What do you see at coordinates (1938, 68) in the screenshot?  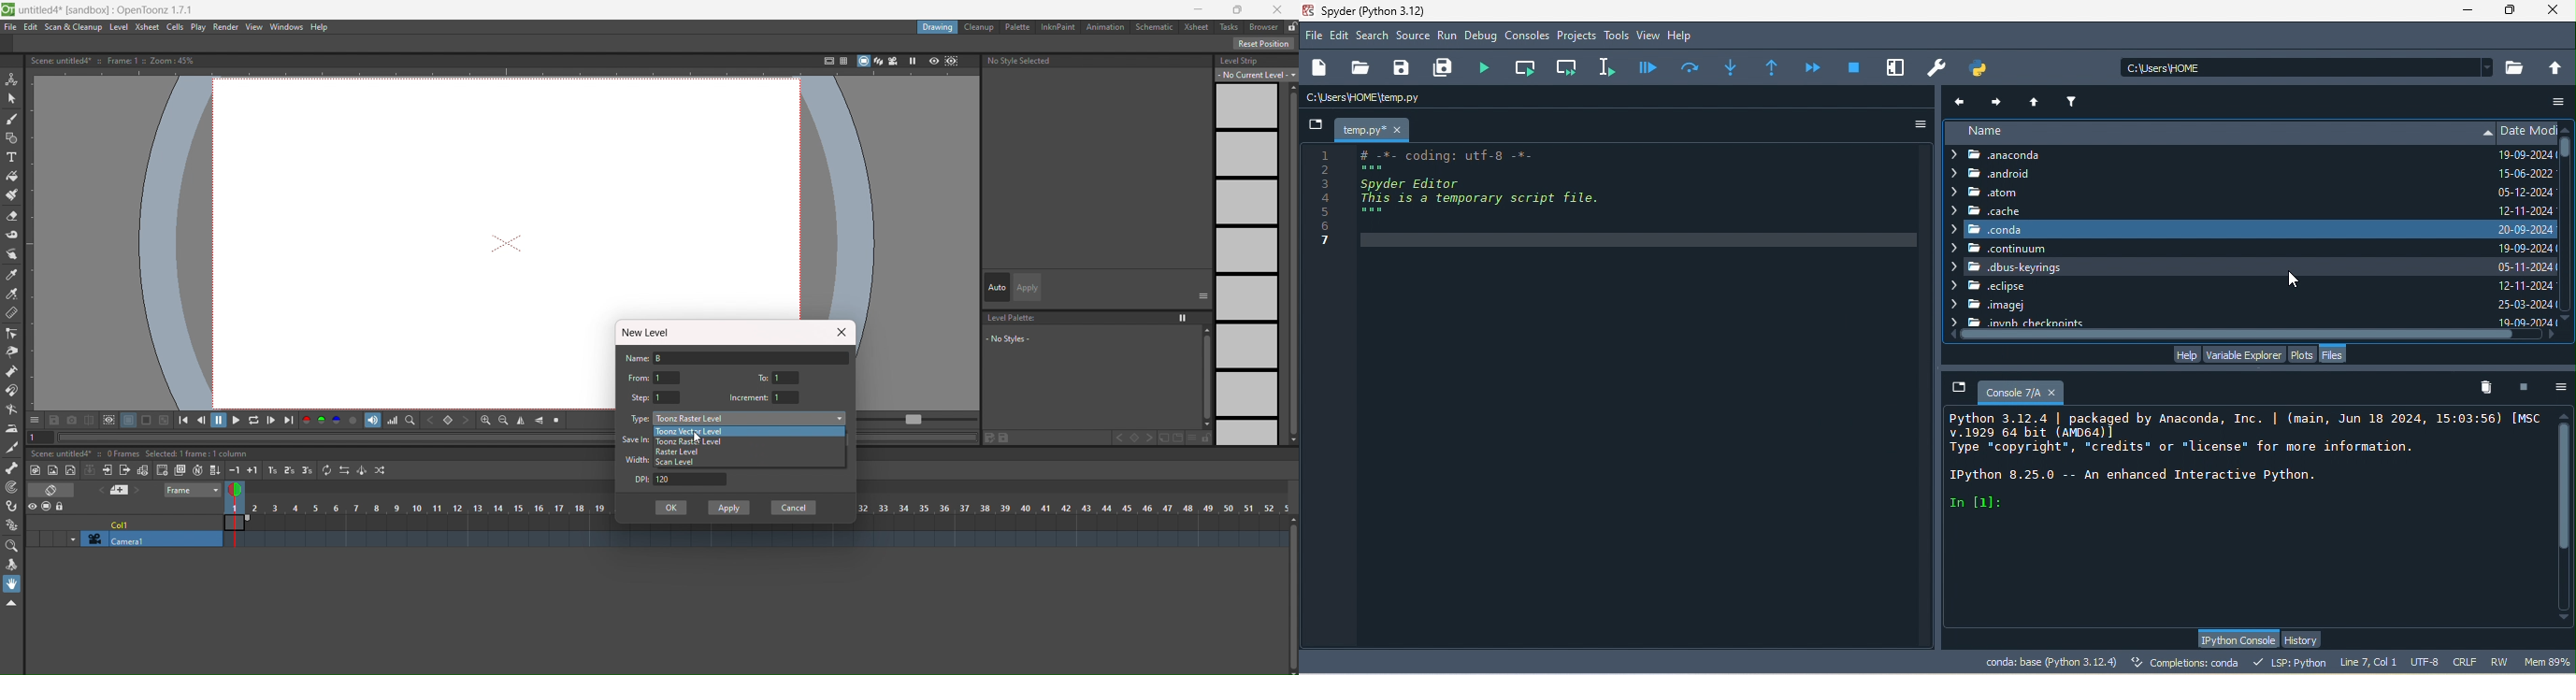 I see `preferences` at bounding box center [1938, 68].